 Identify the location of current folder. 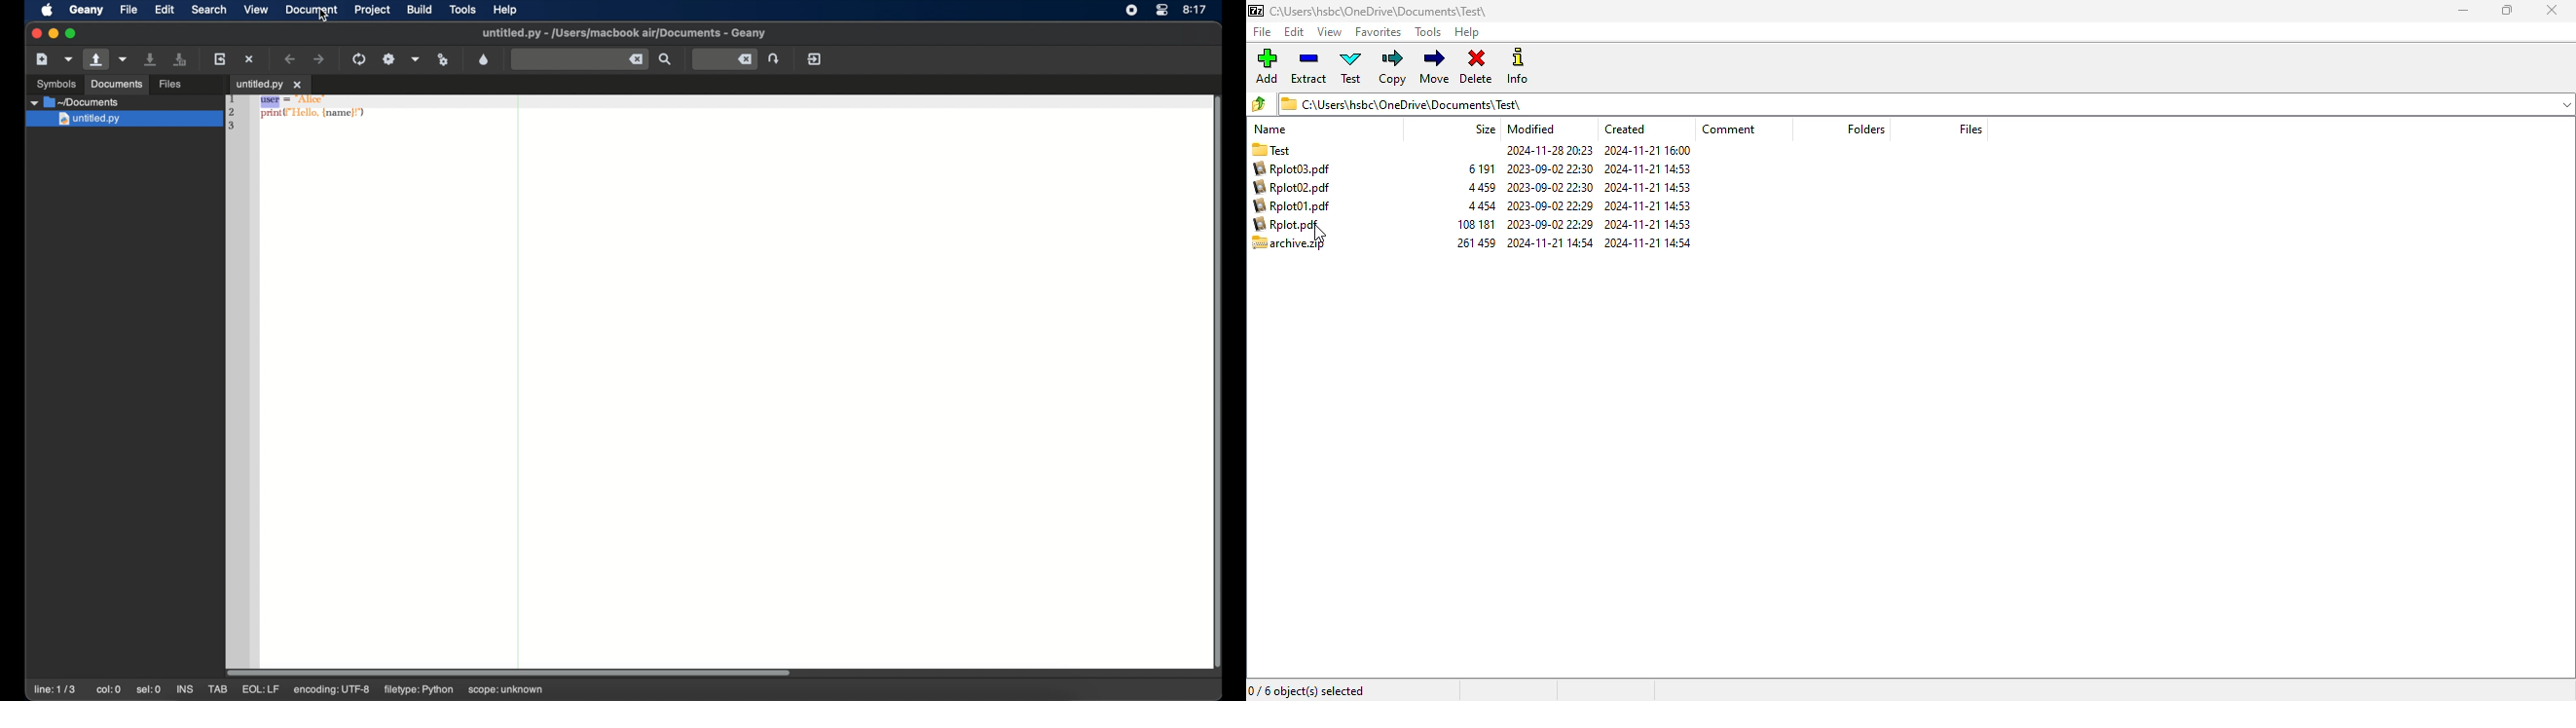
(1380, 11).